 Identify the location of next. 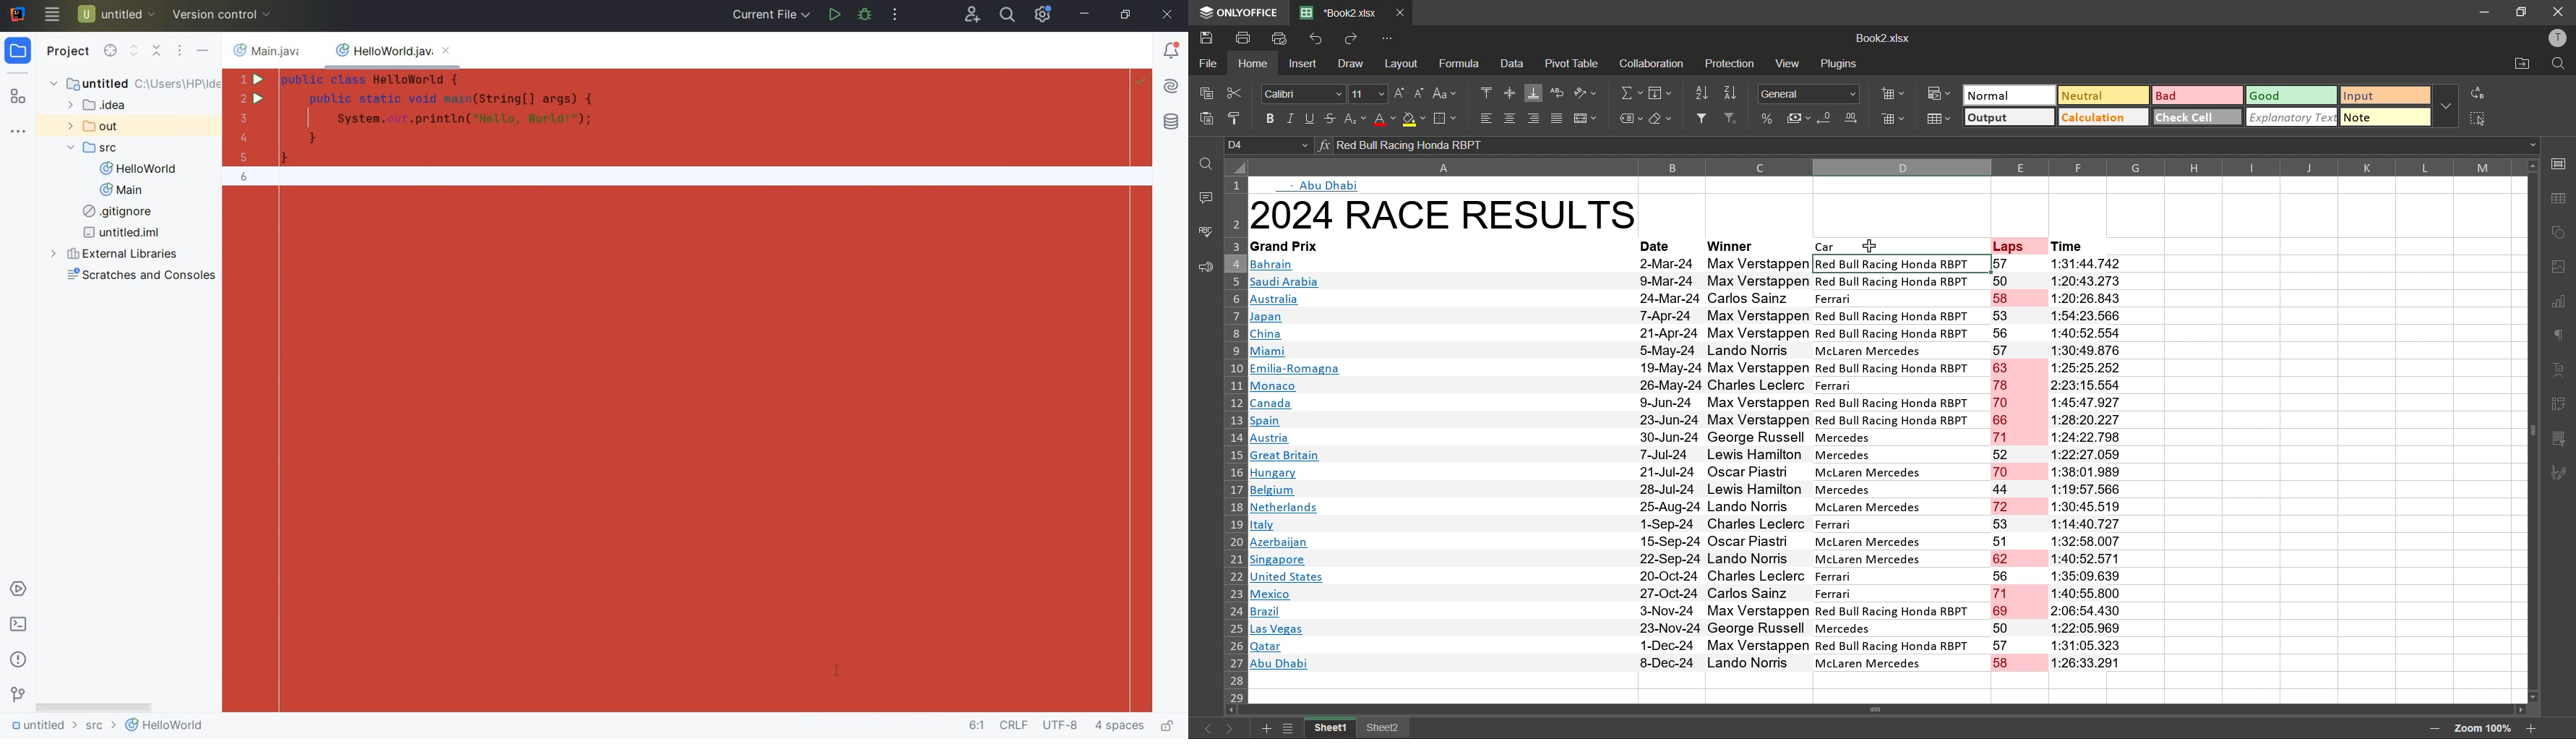
(1229, 727).